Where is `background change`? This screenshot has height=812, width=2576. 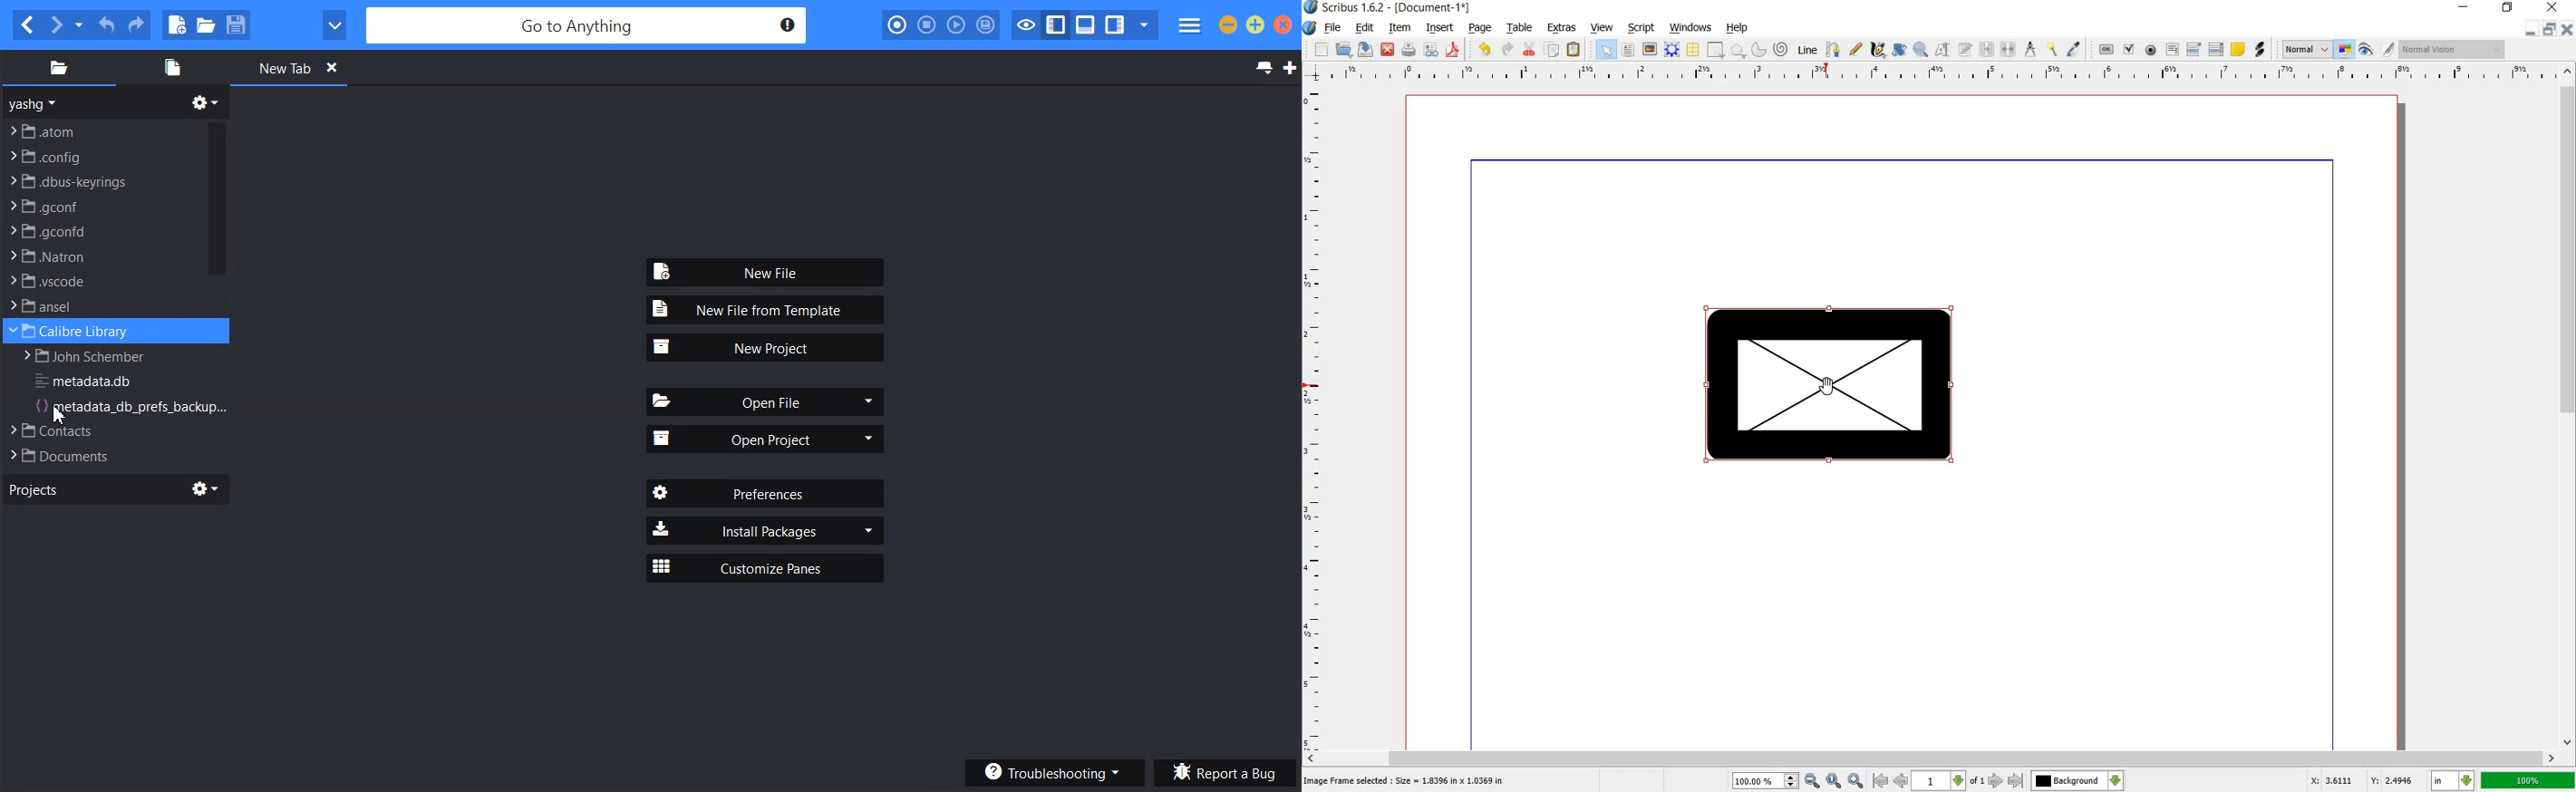
background change is located at coordinates (2077, 781).